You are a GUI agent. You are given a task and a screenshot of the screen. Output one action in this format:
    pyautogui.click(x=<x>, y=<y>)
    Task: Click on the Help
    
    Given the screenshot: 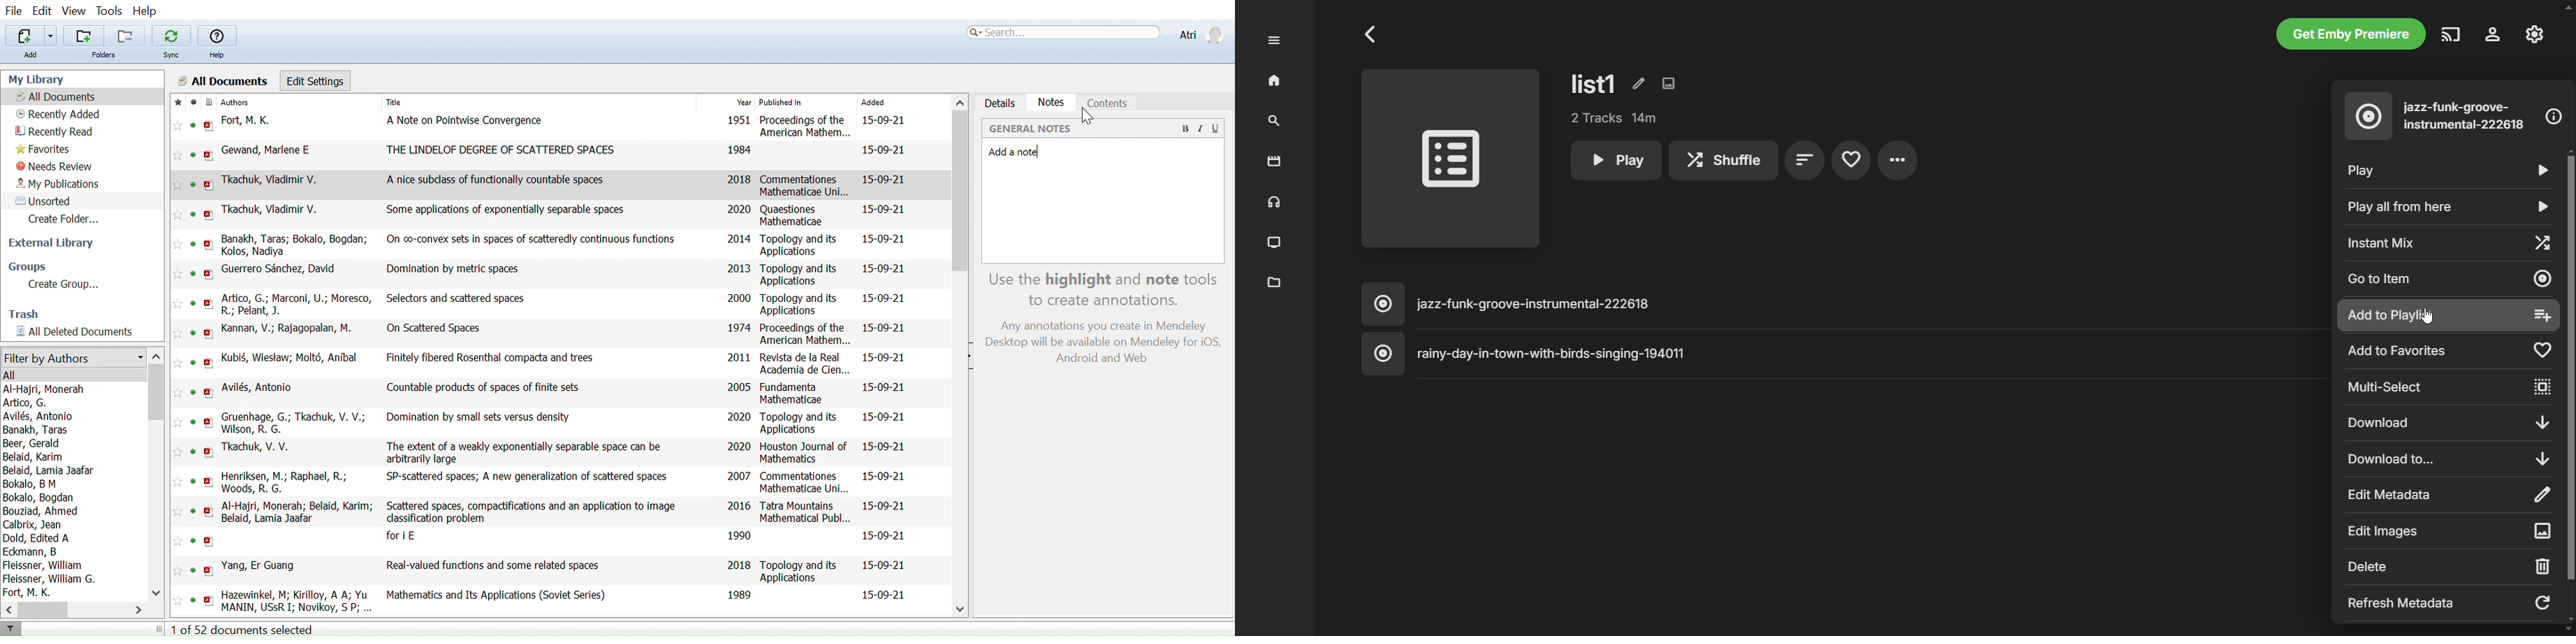 What is the action you would take?
    pyautogui.click(x=218, y=36)
    